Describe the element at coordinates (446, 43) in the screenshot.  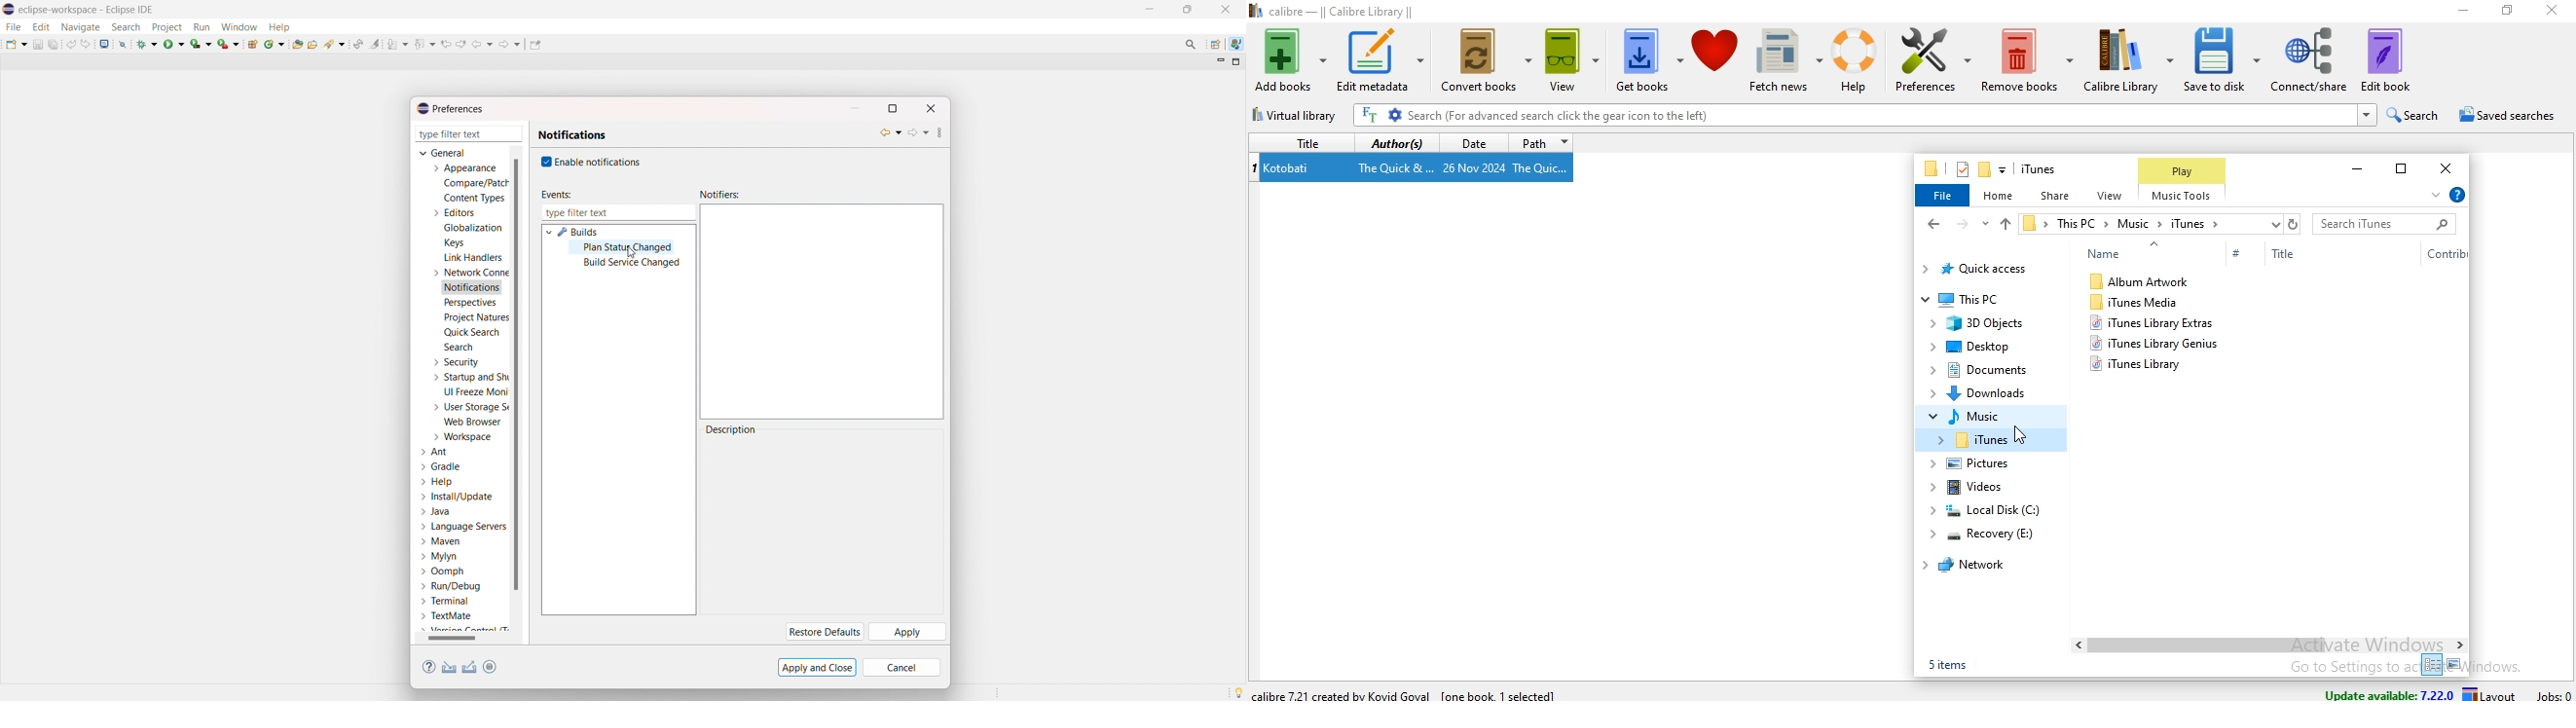
I see `view previous location` at that location.